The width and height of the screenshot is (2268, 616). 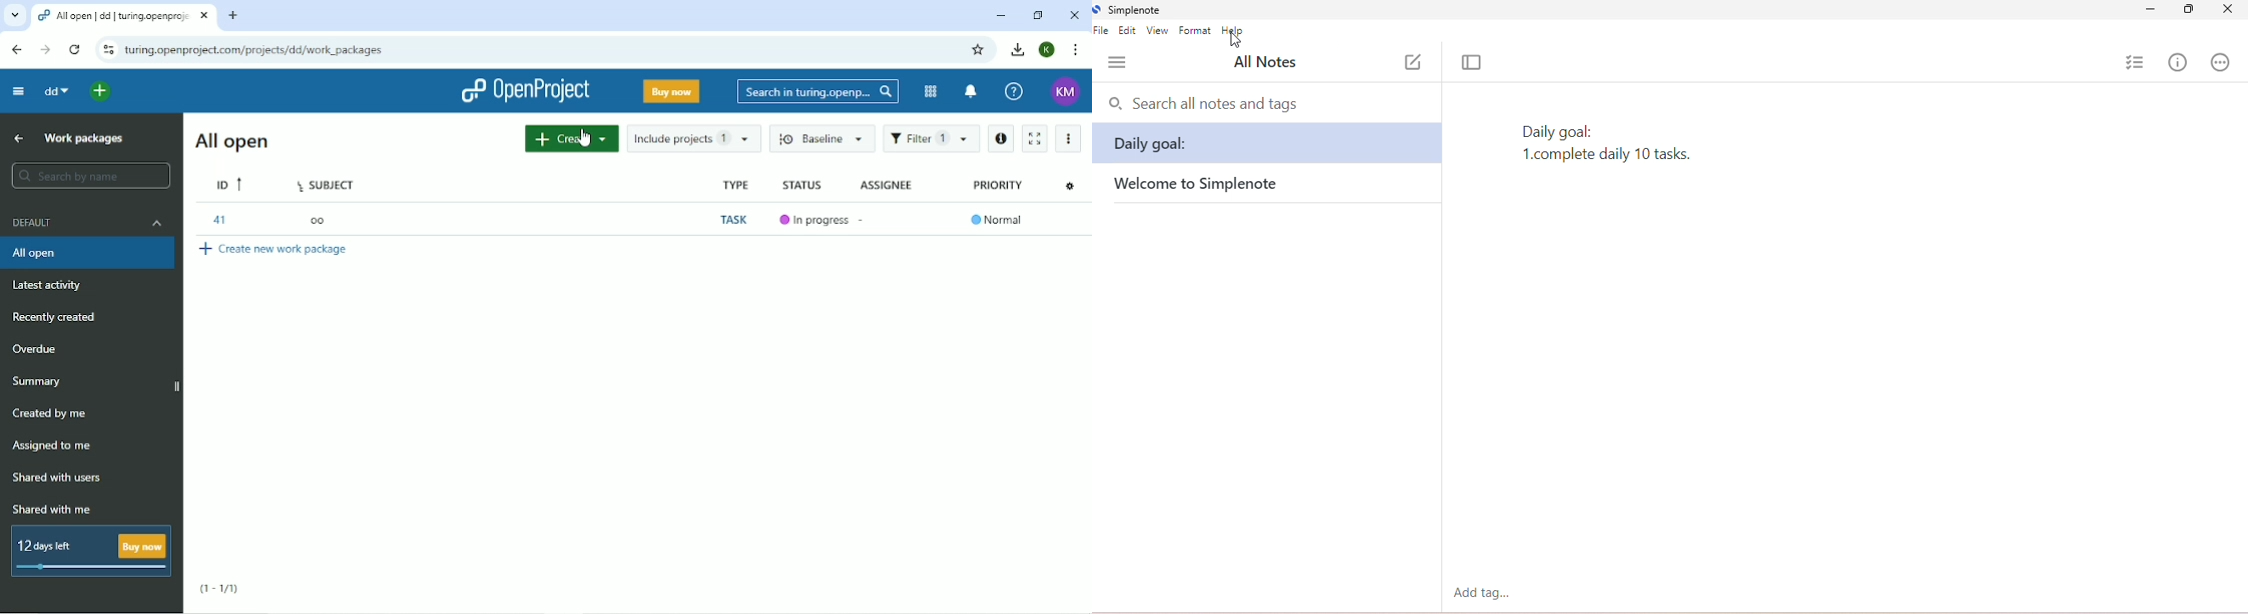 I want to click on Customize and control google chrome, so click(x=1076, y=50).